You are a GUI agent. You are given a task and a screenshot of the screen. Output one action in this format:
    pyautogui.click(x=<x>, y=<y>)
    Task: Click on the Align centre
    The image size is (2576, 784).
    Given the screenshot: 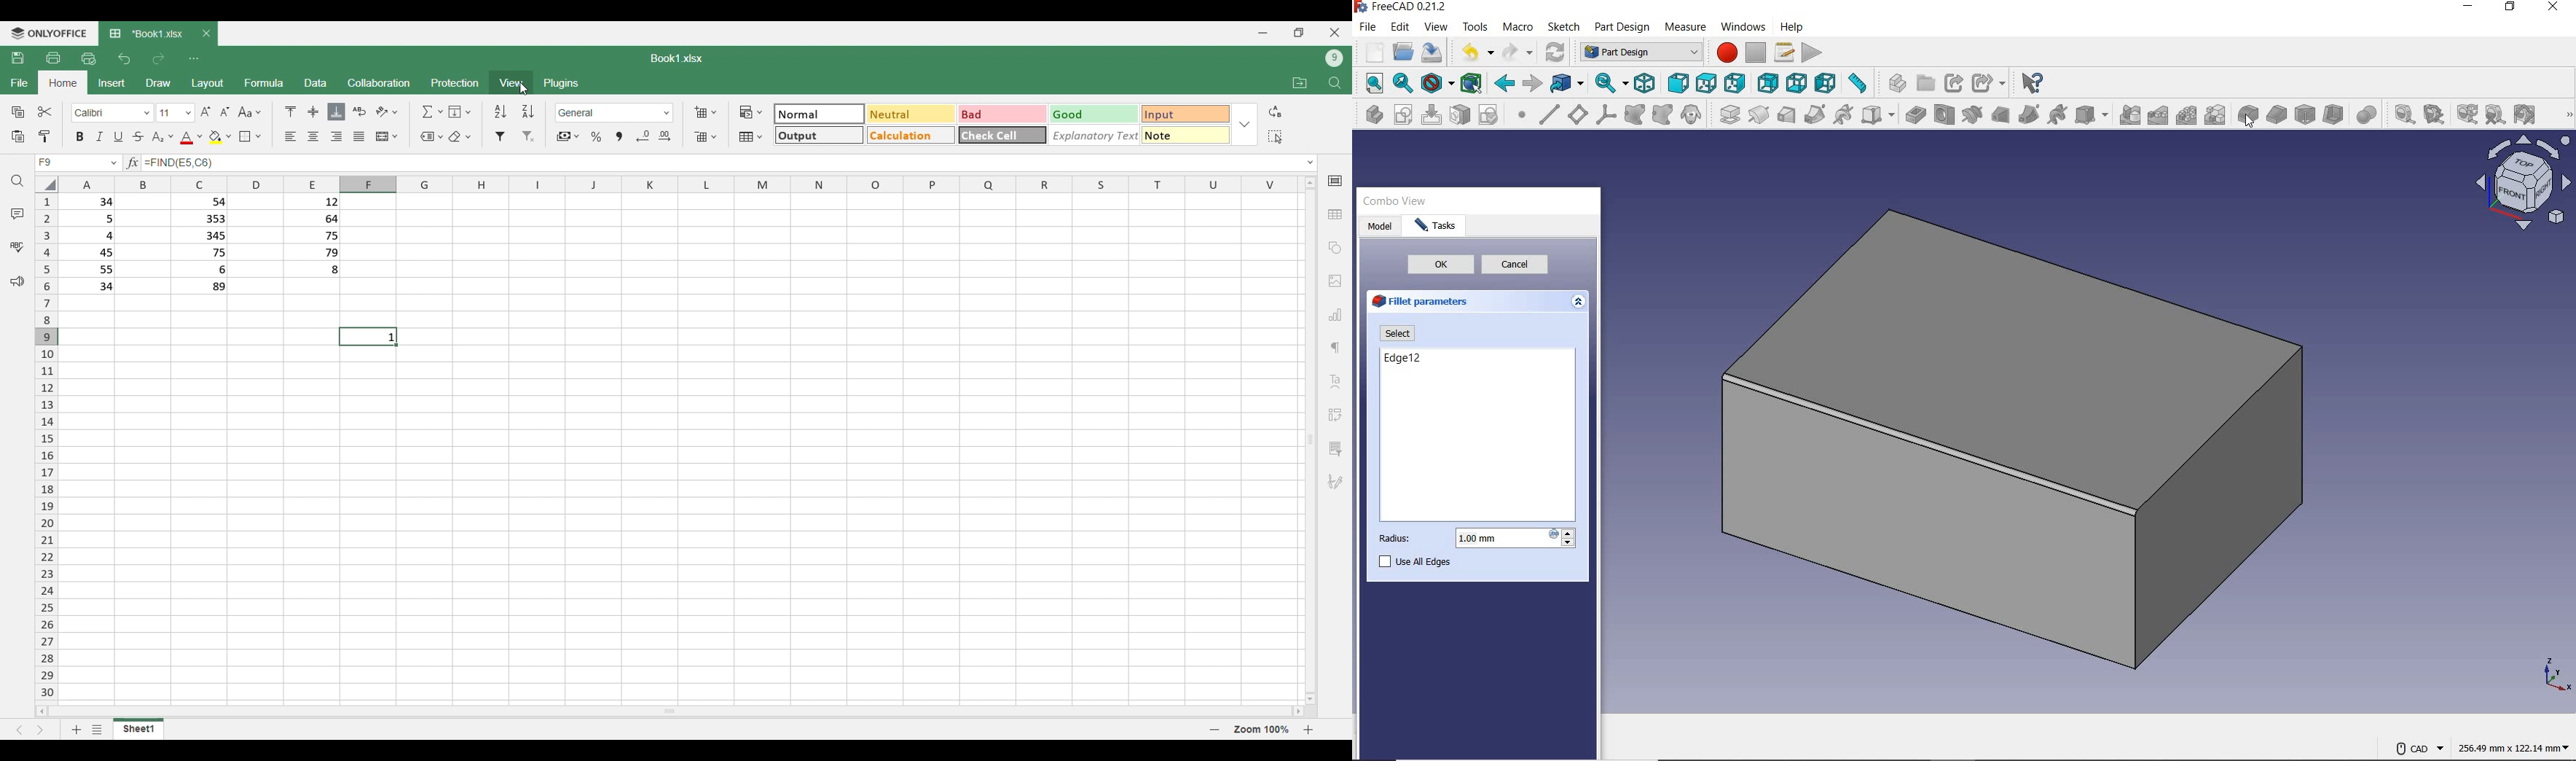 What is the action you would take?
    pyautogui.click(x=313, y=111)
    